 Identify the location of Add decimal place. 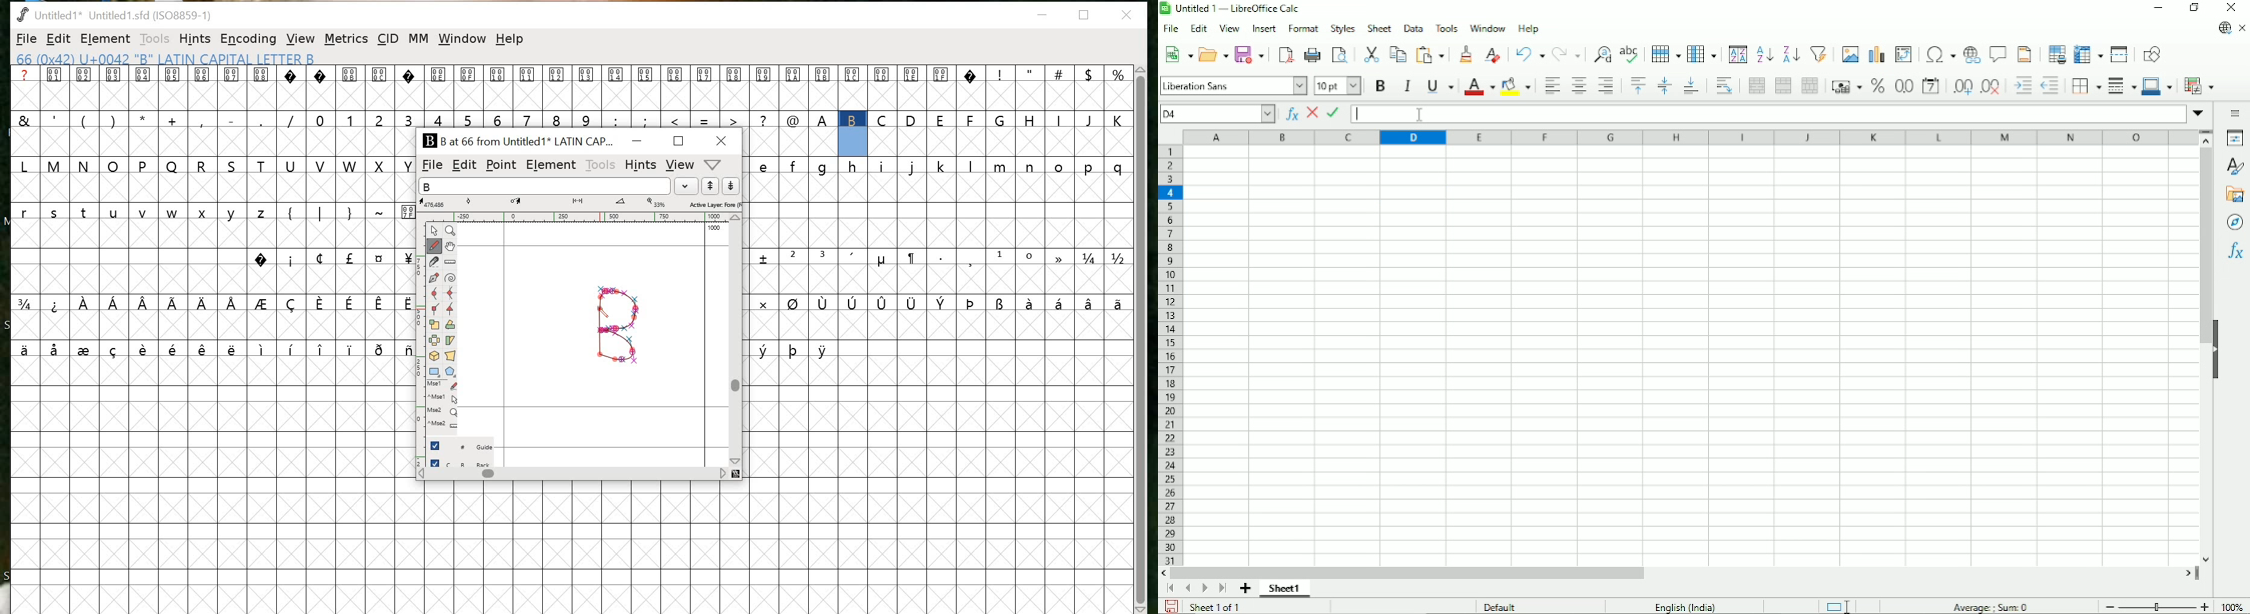
(1962, 87).